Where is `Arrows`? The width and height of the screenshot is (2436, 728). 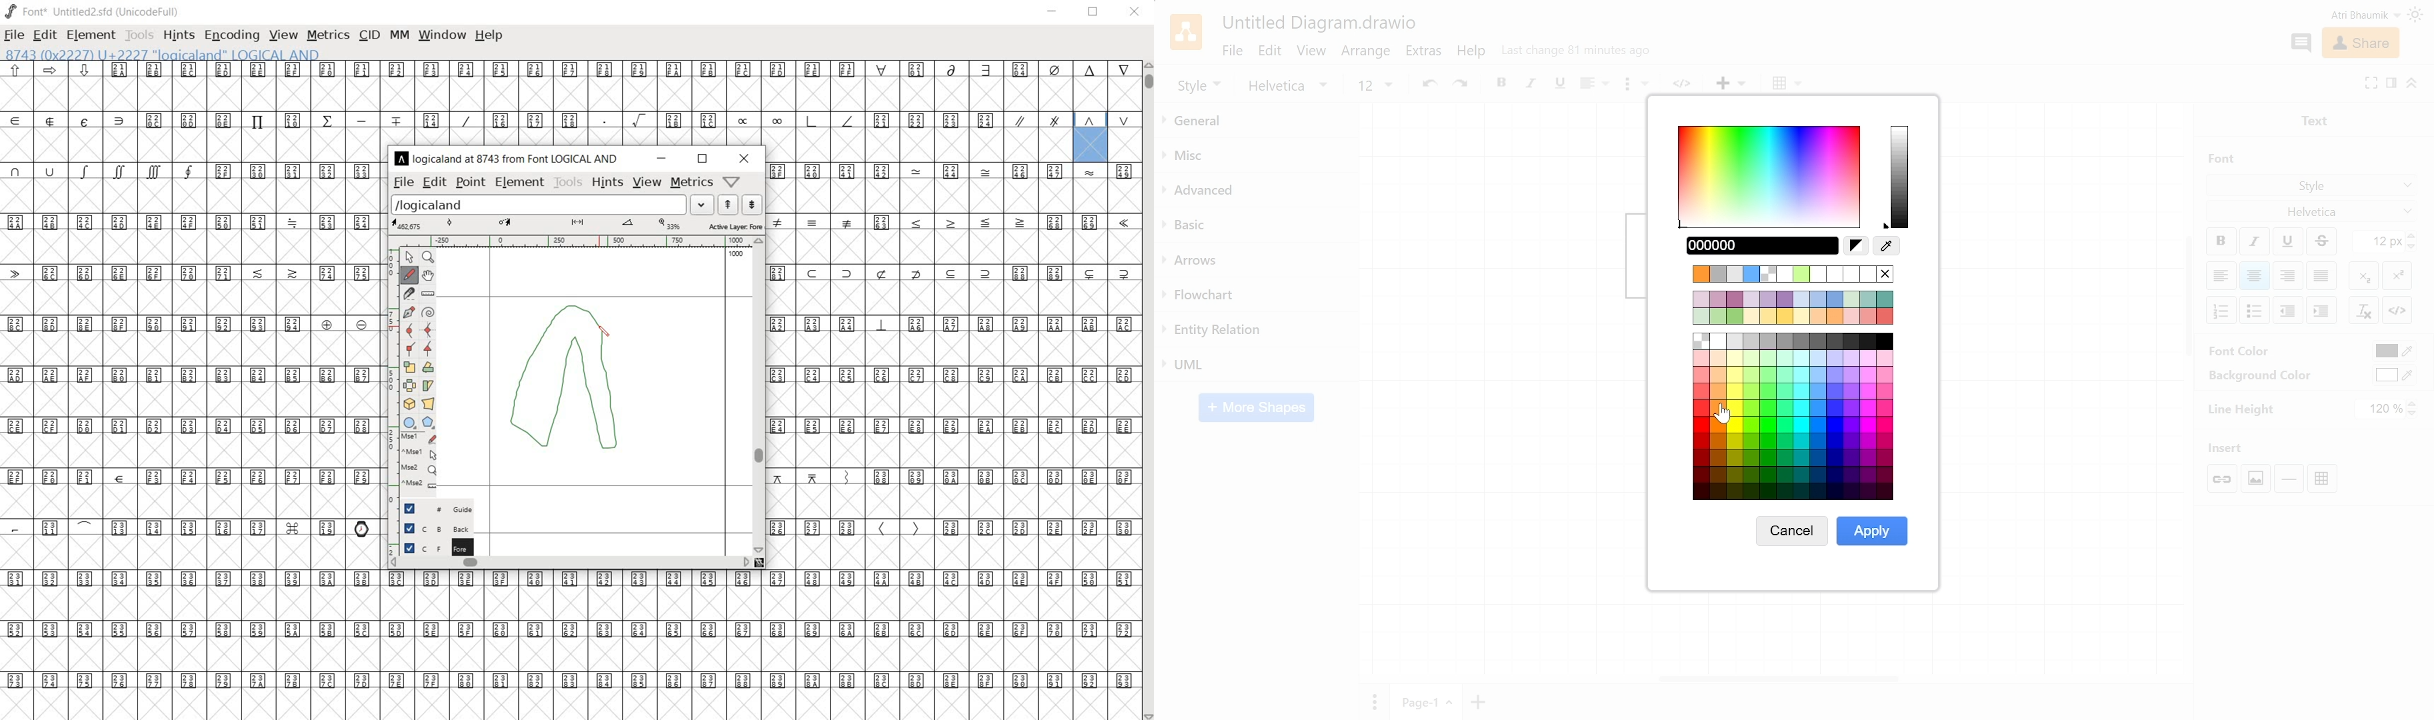 Arrows is located at coordinates (1257, 261).